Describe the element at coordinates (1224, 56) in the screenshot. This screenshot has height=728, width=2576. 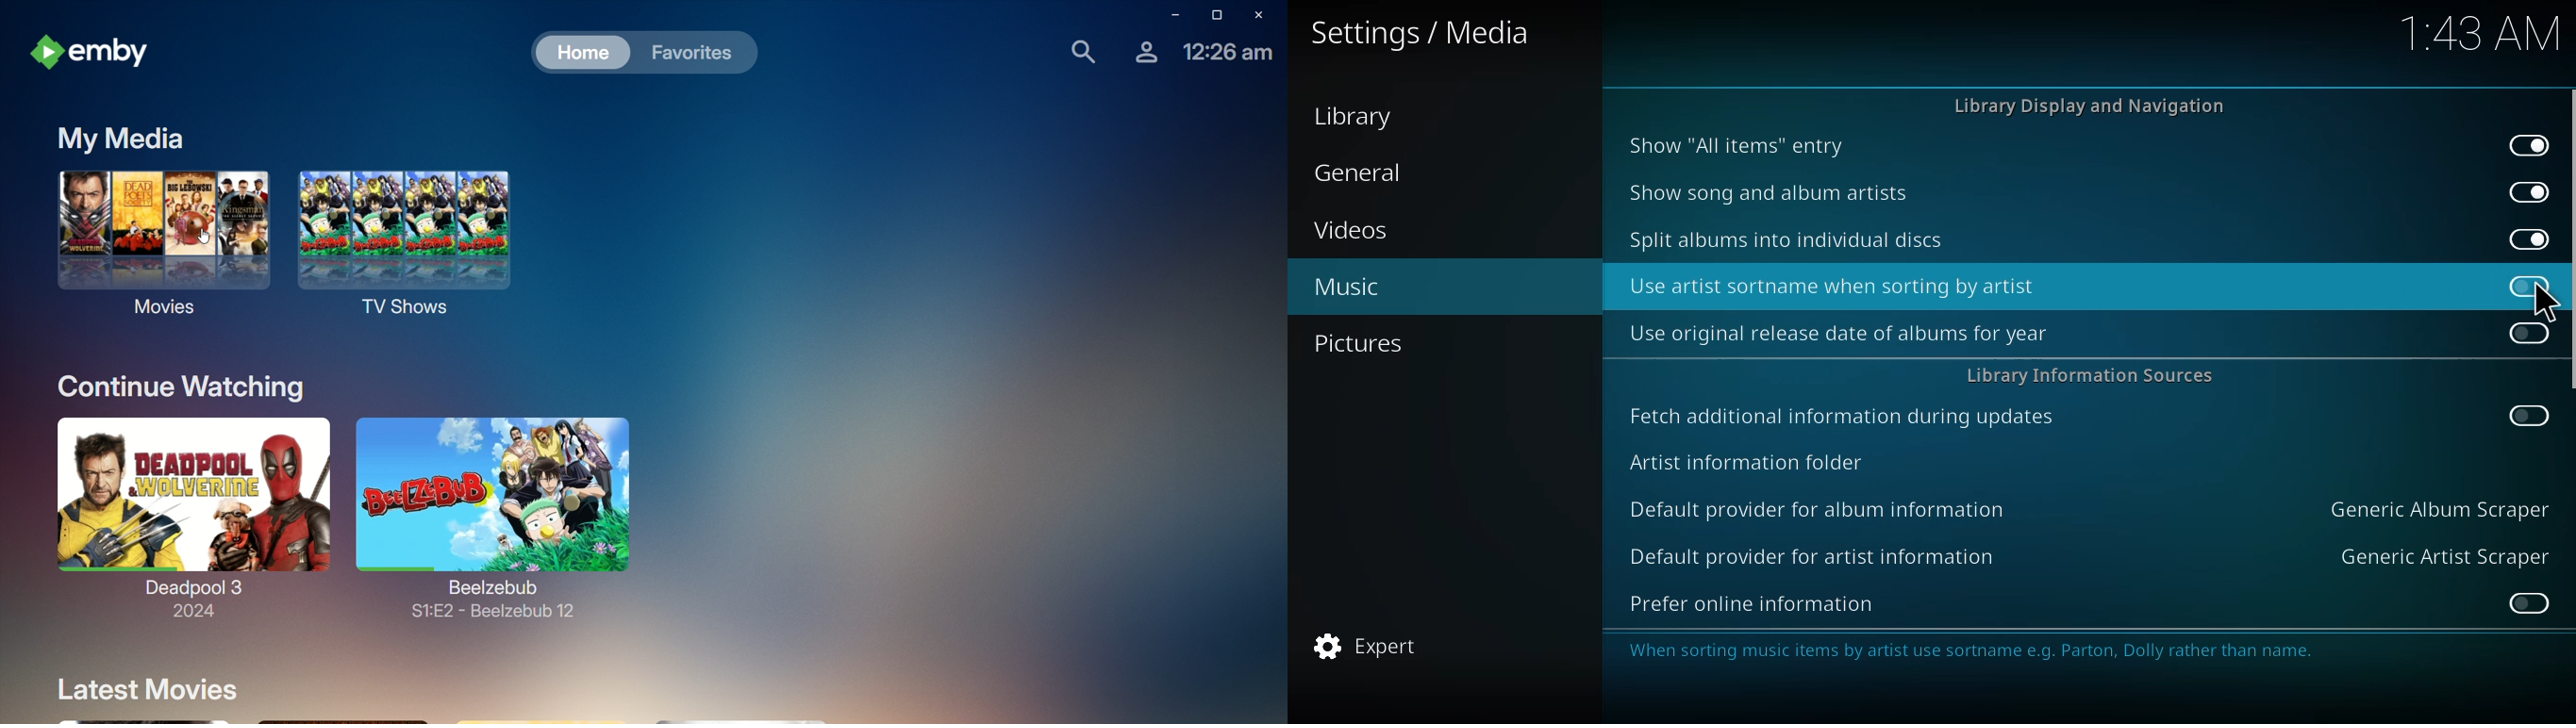
I see `Time` at that location.